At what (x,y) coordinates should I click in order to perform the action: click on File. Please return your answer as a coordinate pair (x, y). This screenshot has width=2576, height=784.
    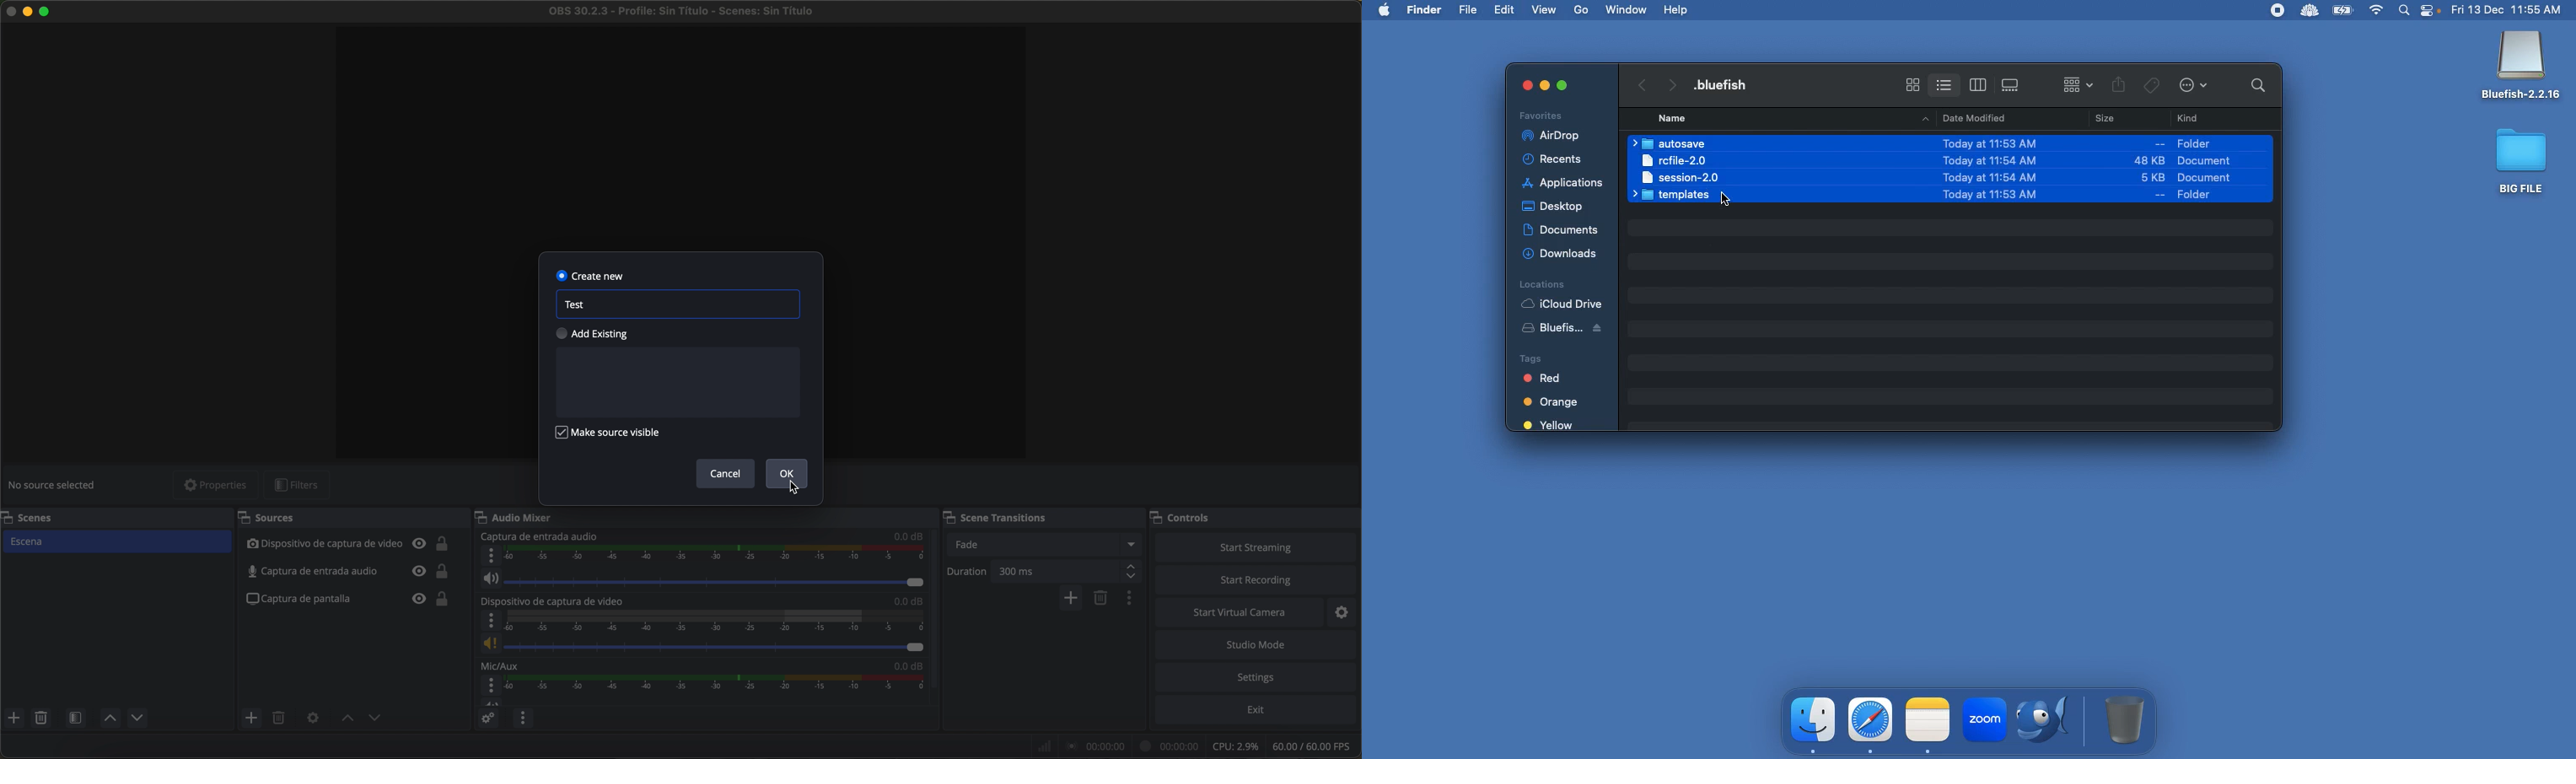
    Looking at the image, I should click on (1470, 10).